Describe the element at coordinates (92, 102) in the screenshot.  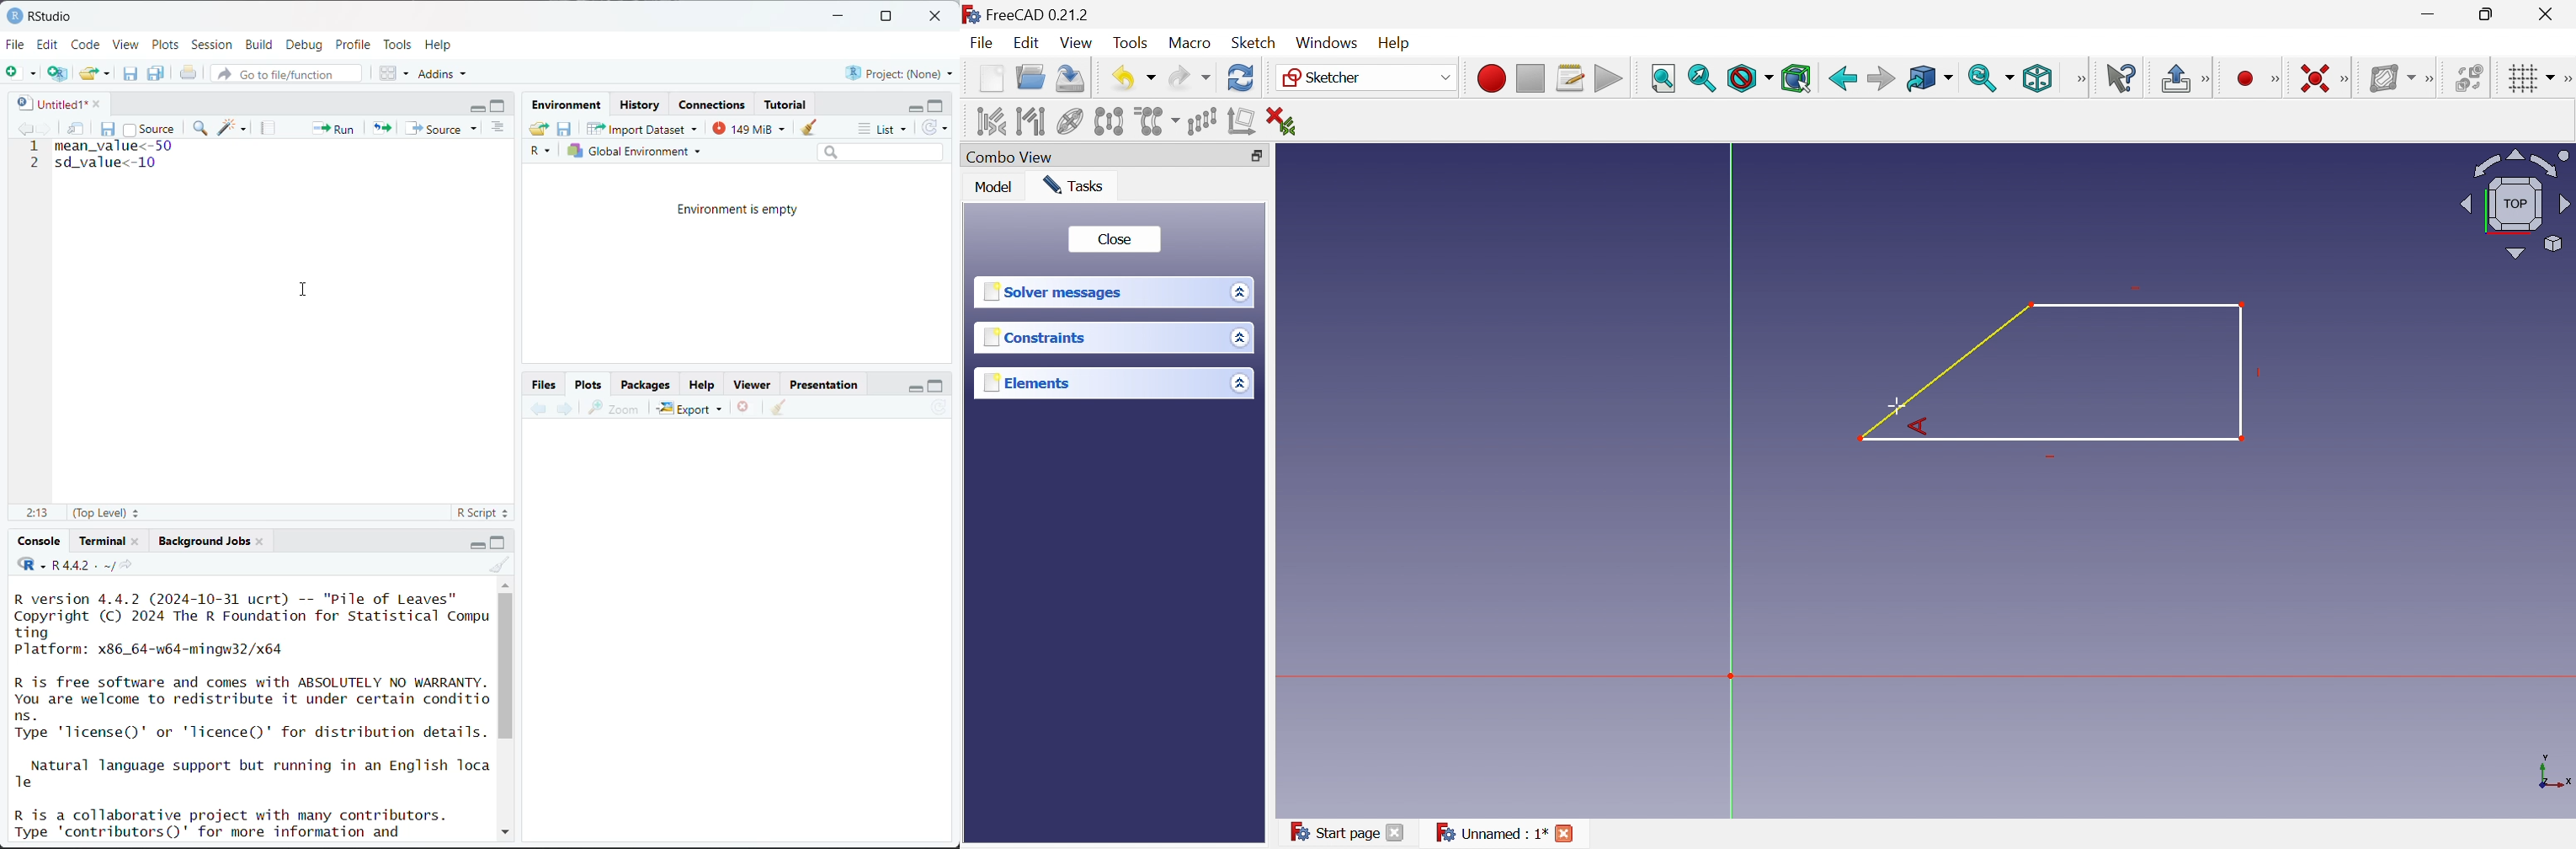
I see `close` at that location.